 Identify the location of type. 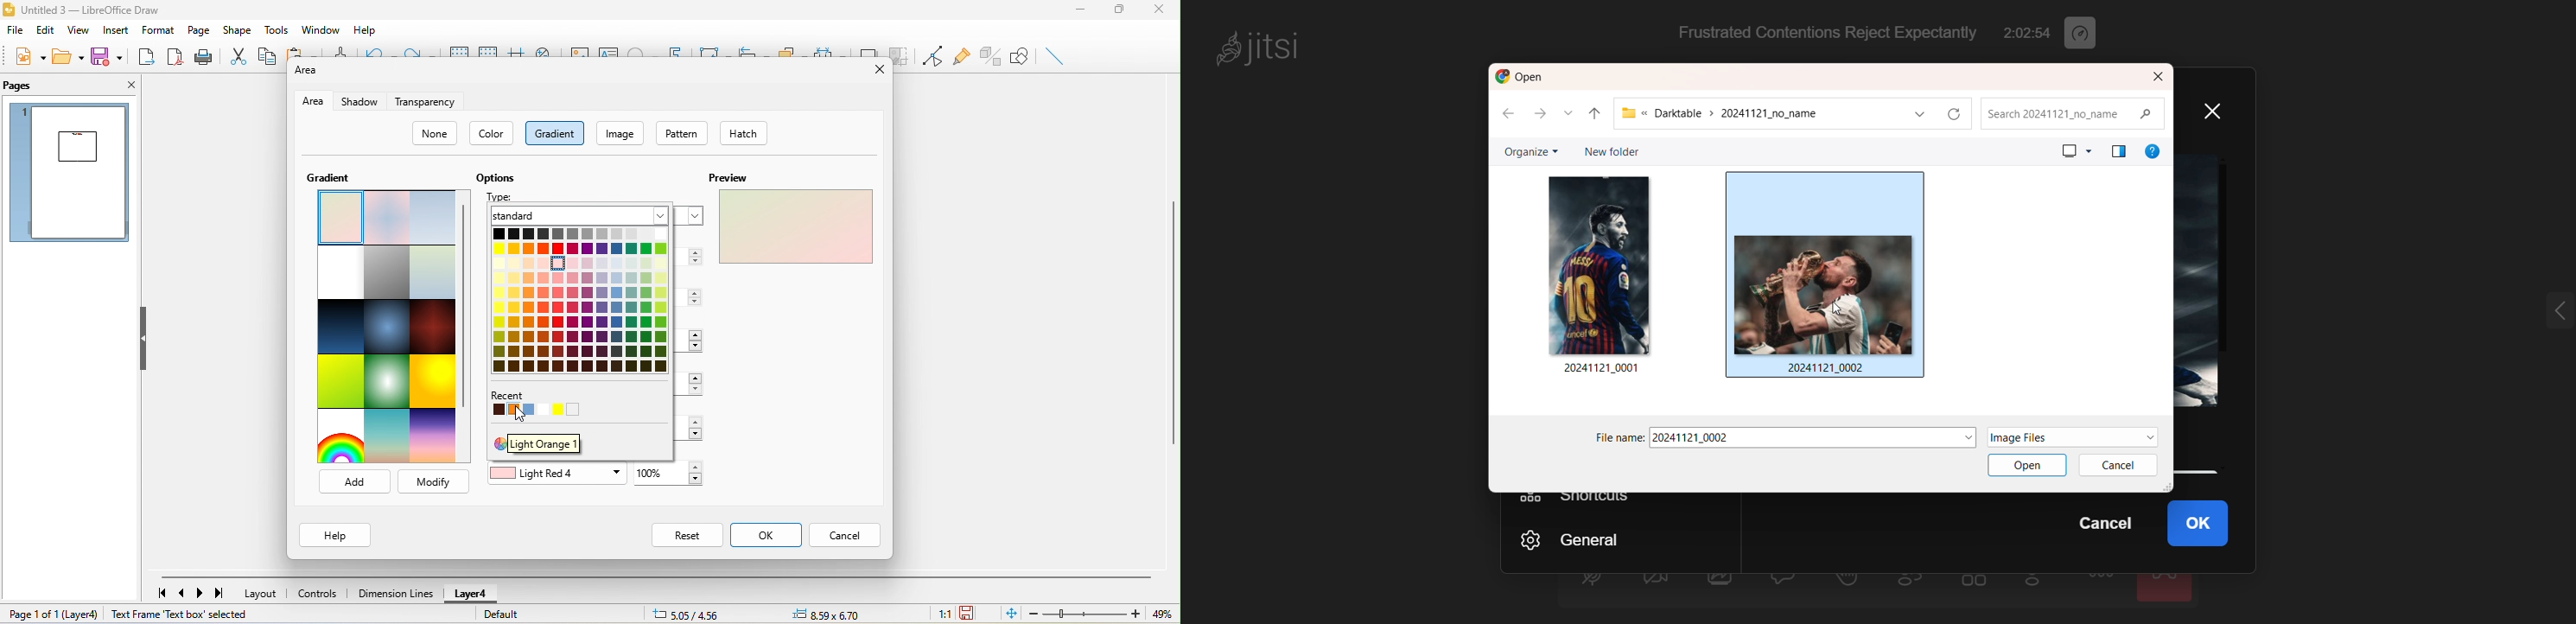
(503, 195).